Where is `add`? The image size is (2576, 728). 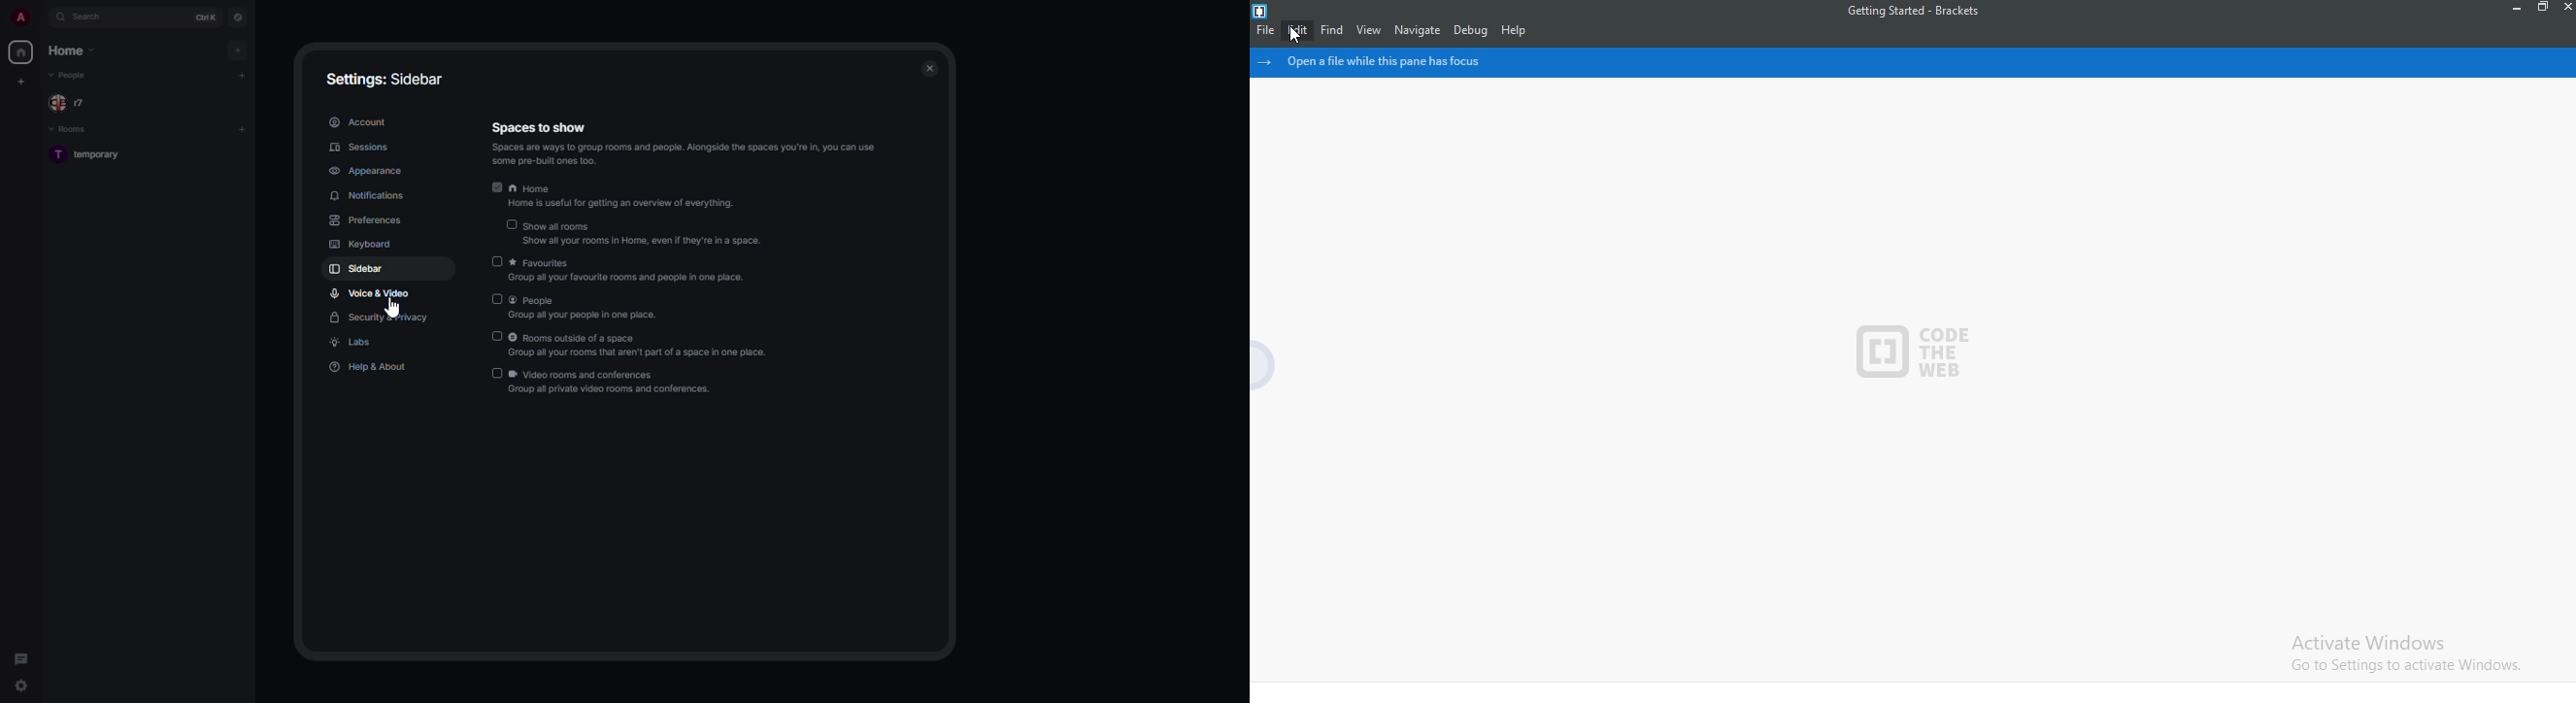
add is located at coordinates (242, 127).